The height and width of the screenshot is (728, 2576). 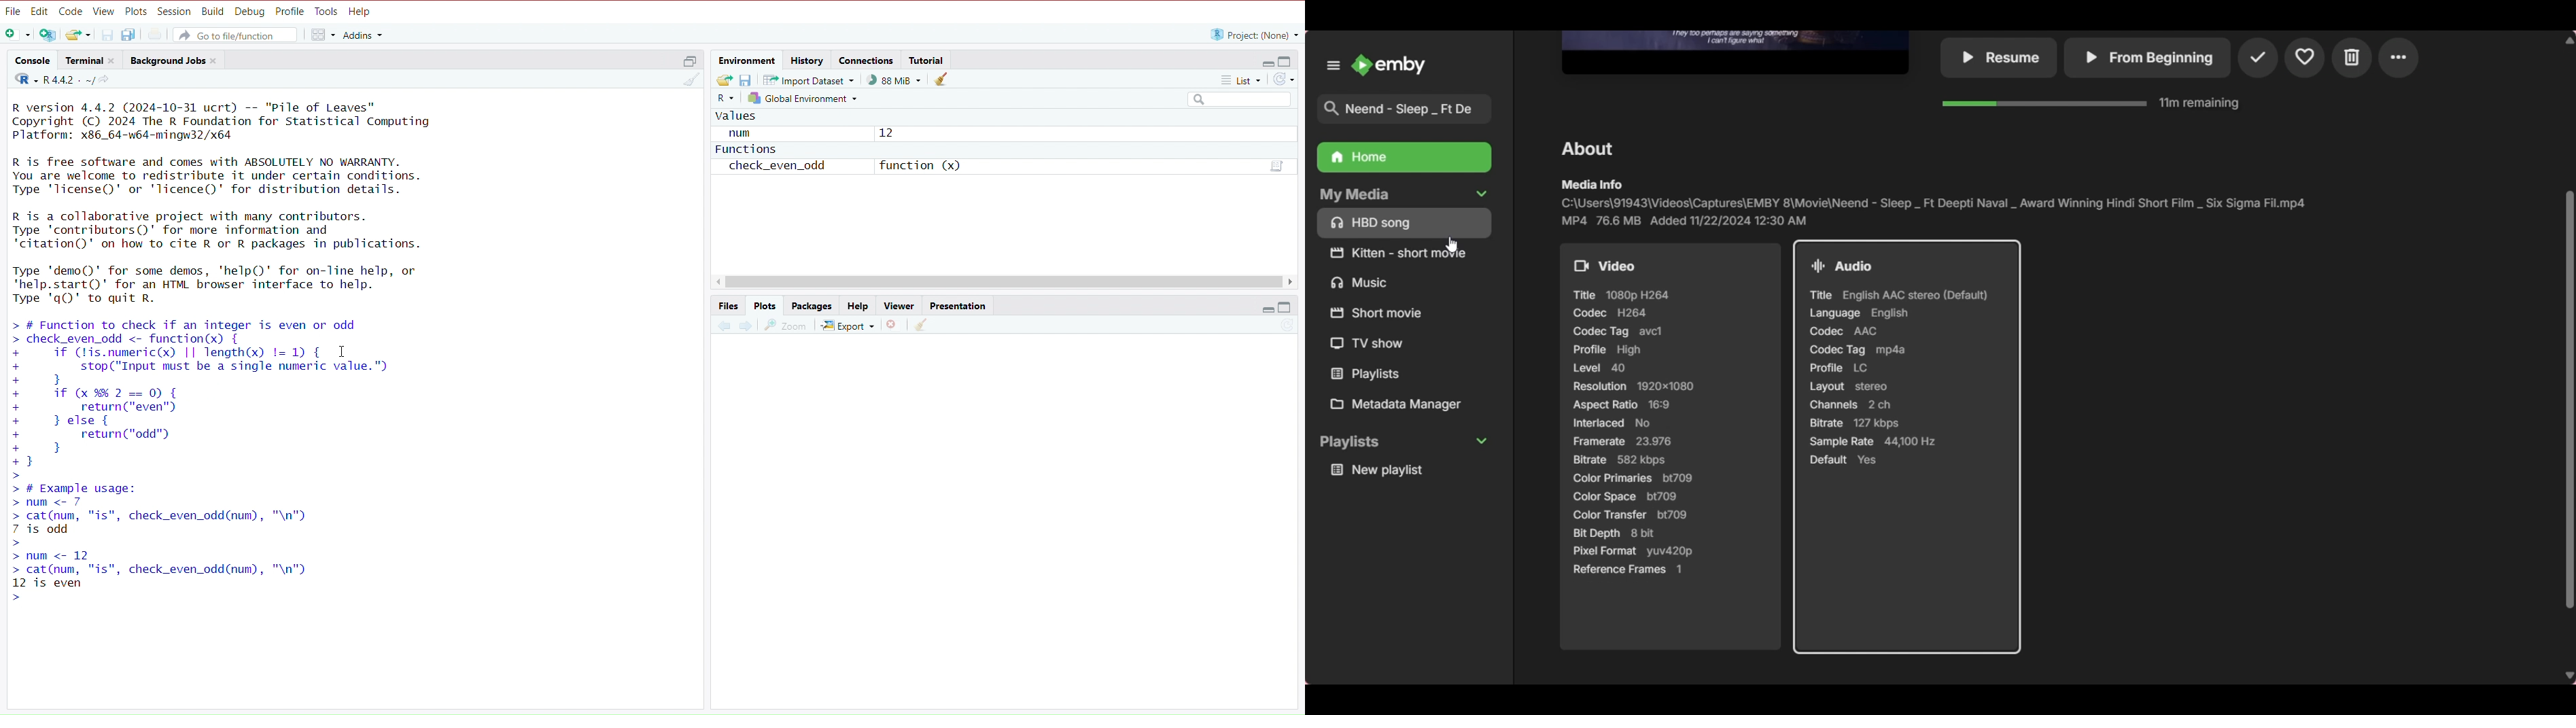 What do you see at coordinates (362, 12) in the screenshot?
I see `help` at bounding box center [362, 12].